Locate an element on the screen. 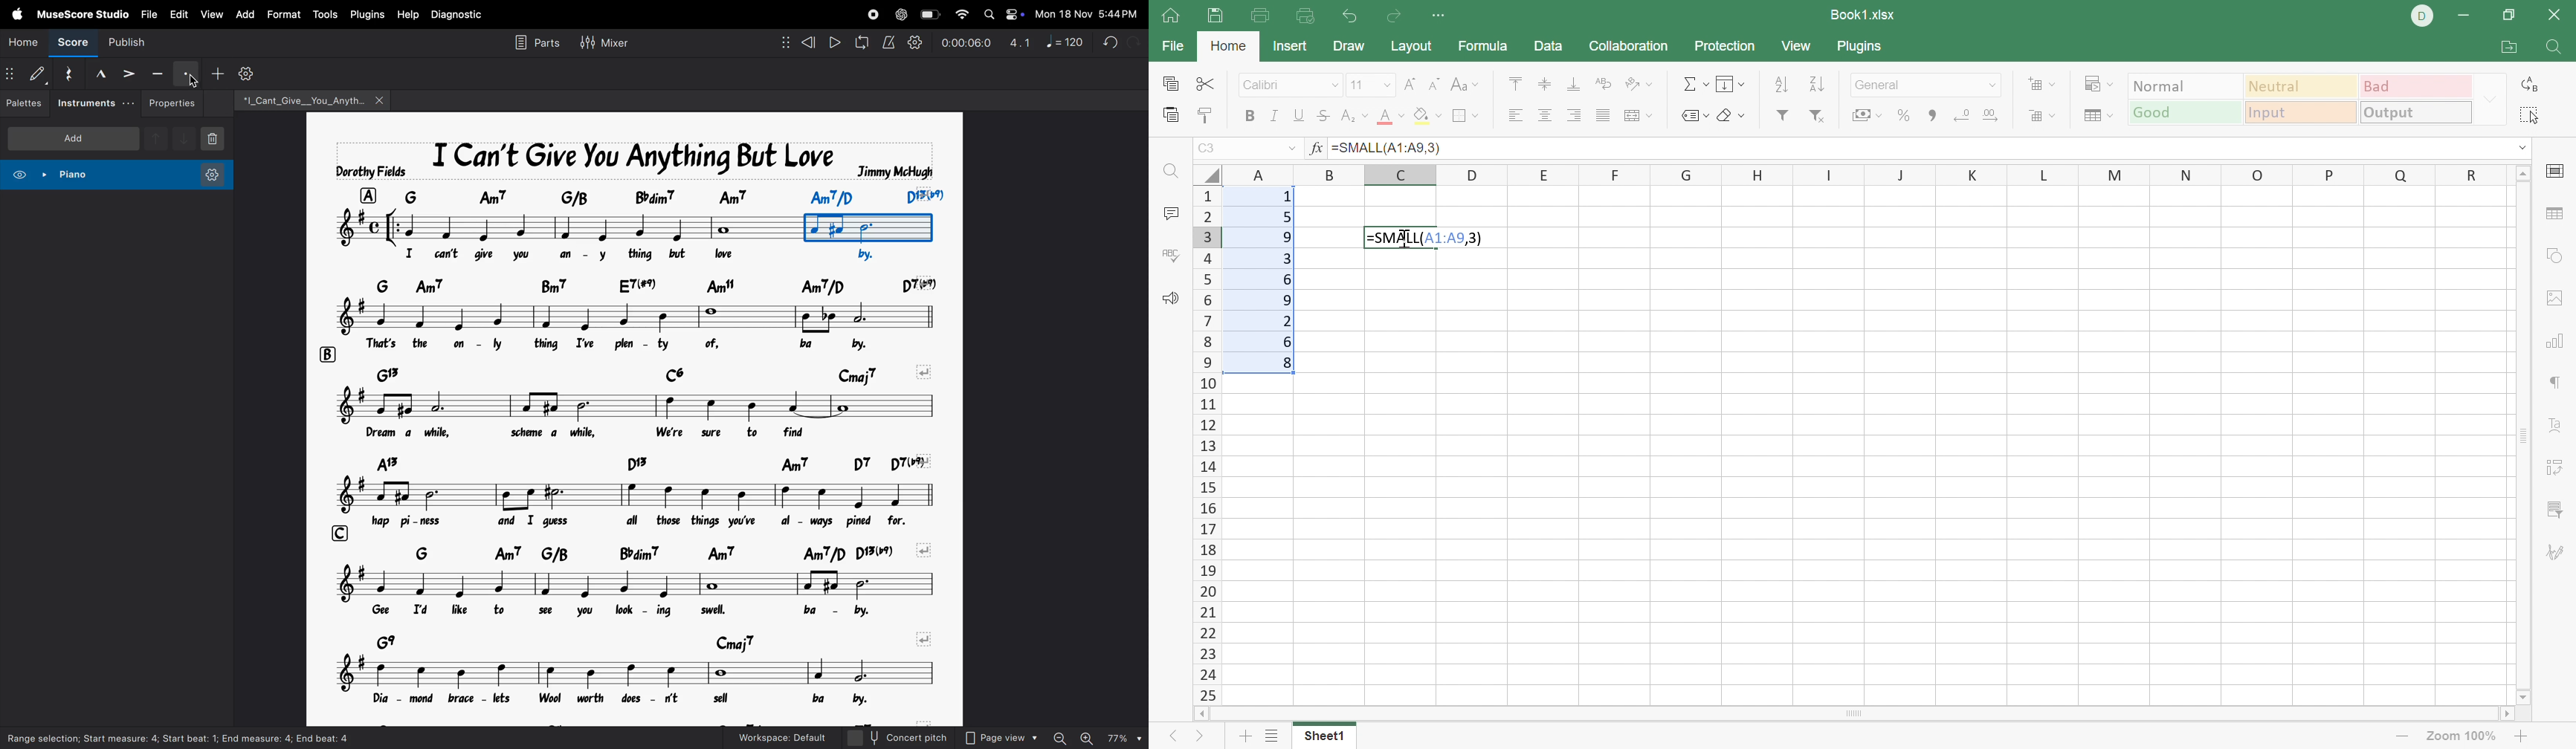 This screenshot has width=2576, height=756. Copy is located at coordinates (1174, 83).